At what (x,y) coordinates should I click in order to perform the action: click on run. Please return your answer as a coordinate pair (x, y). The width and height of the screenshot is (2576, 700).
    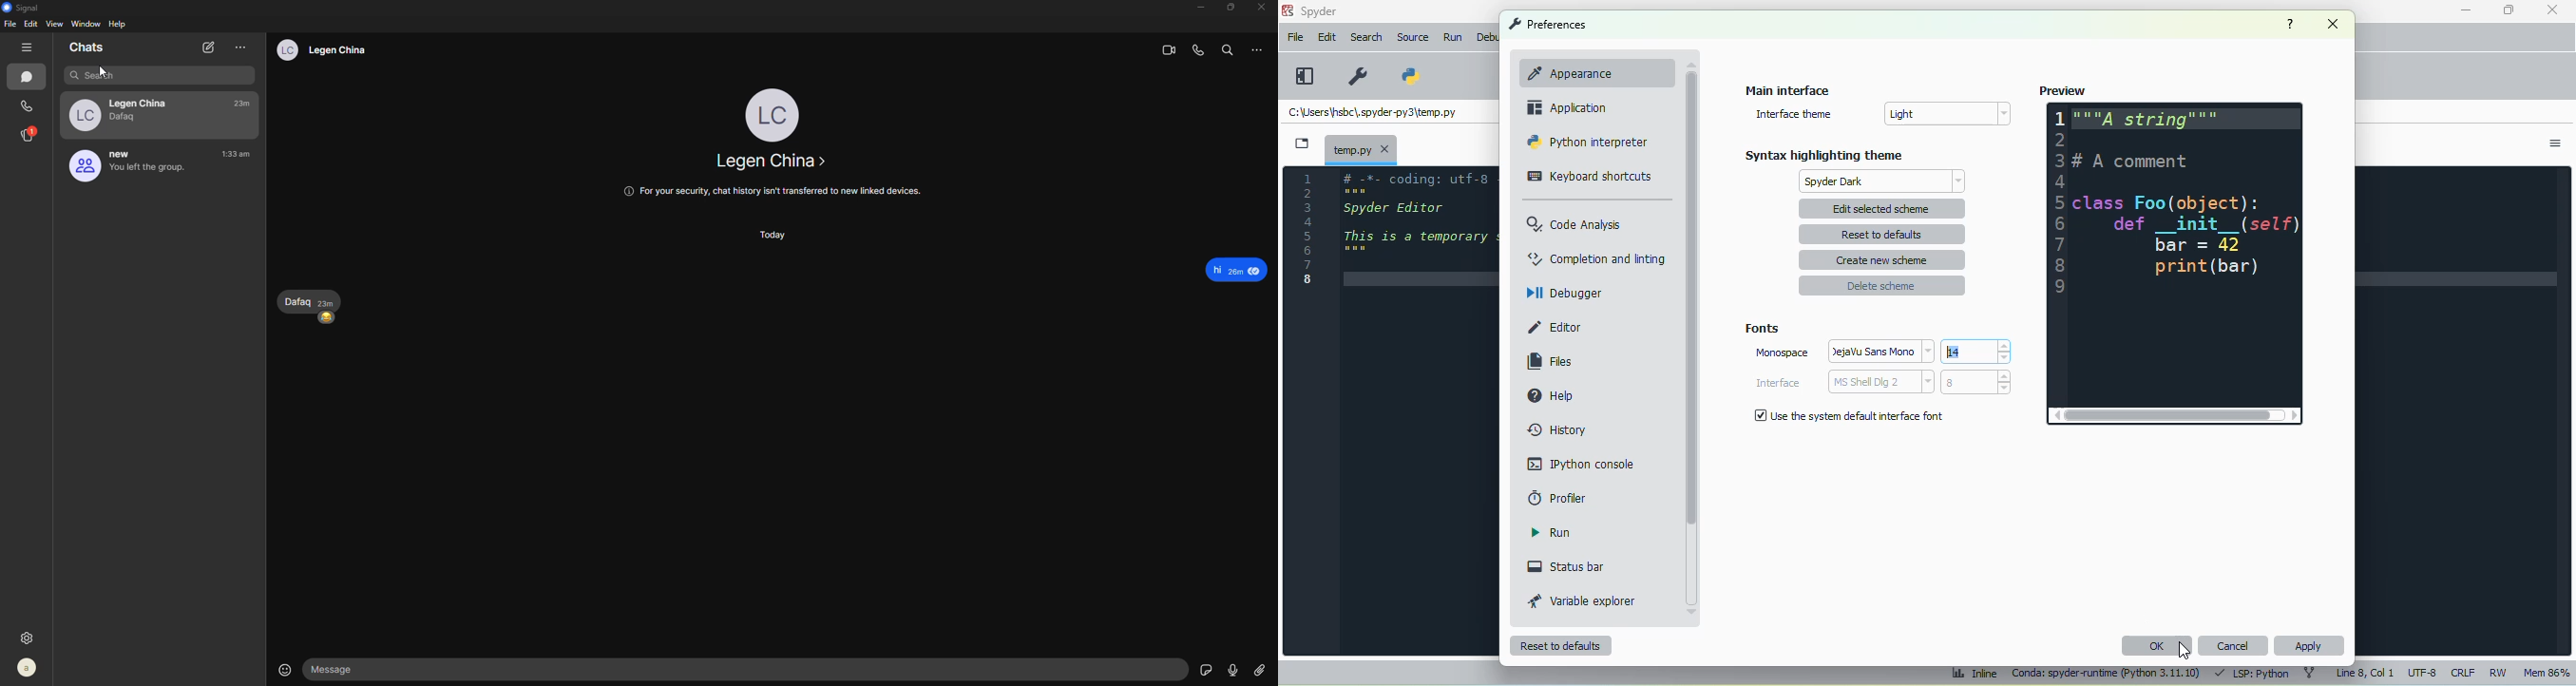
    Looking at the image, I should click on (1455, 38).